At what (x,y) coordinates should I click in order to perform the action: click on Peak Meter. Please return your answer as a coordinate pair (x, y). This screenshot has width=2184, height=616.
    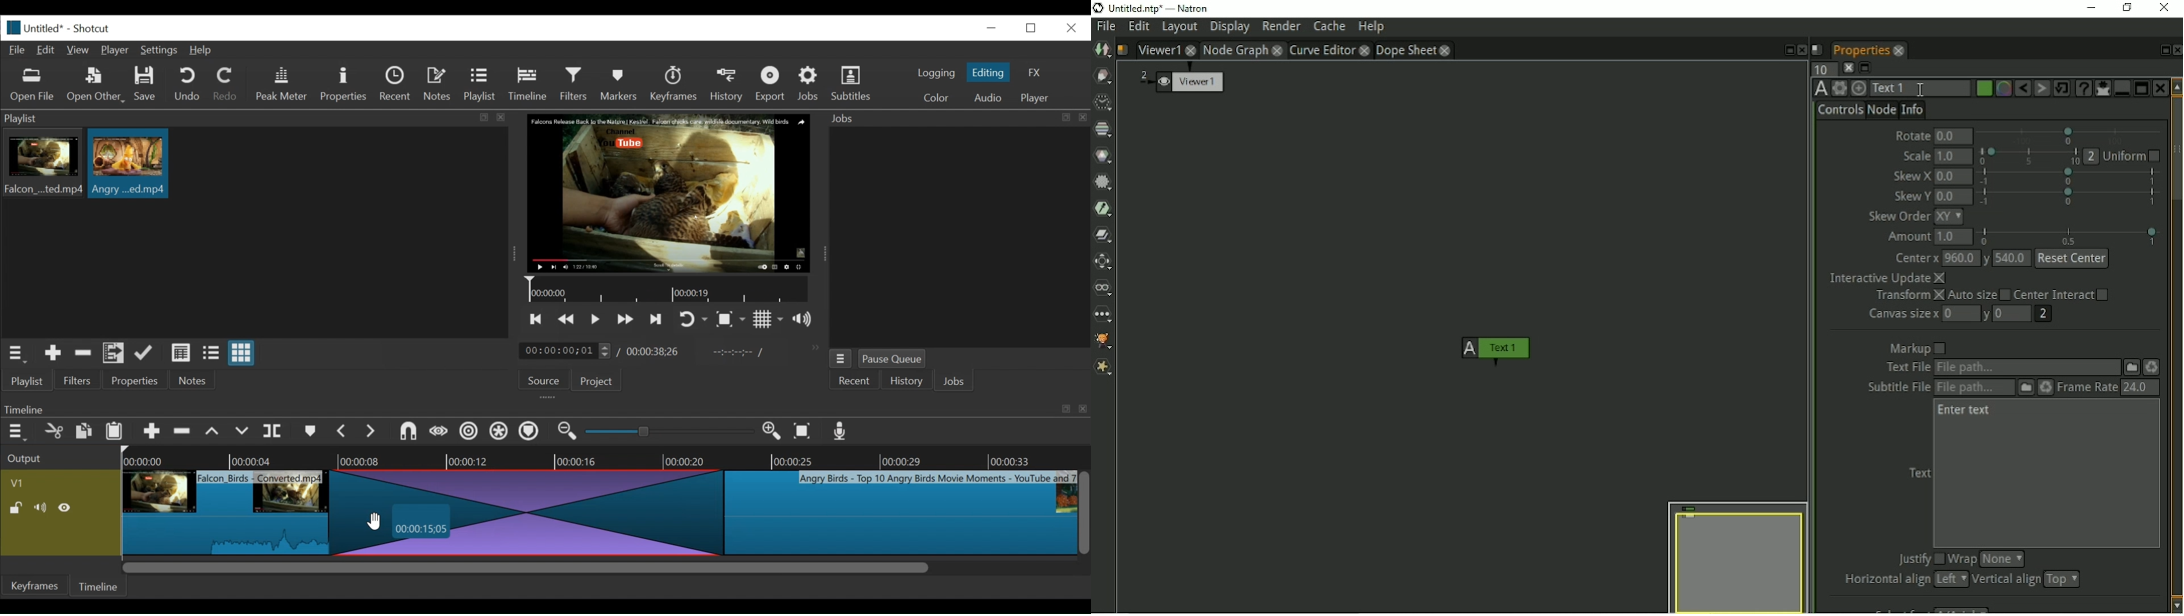
    Looking at the image, I should click on (284, 84).